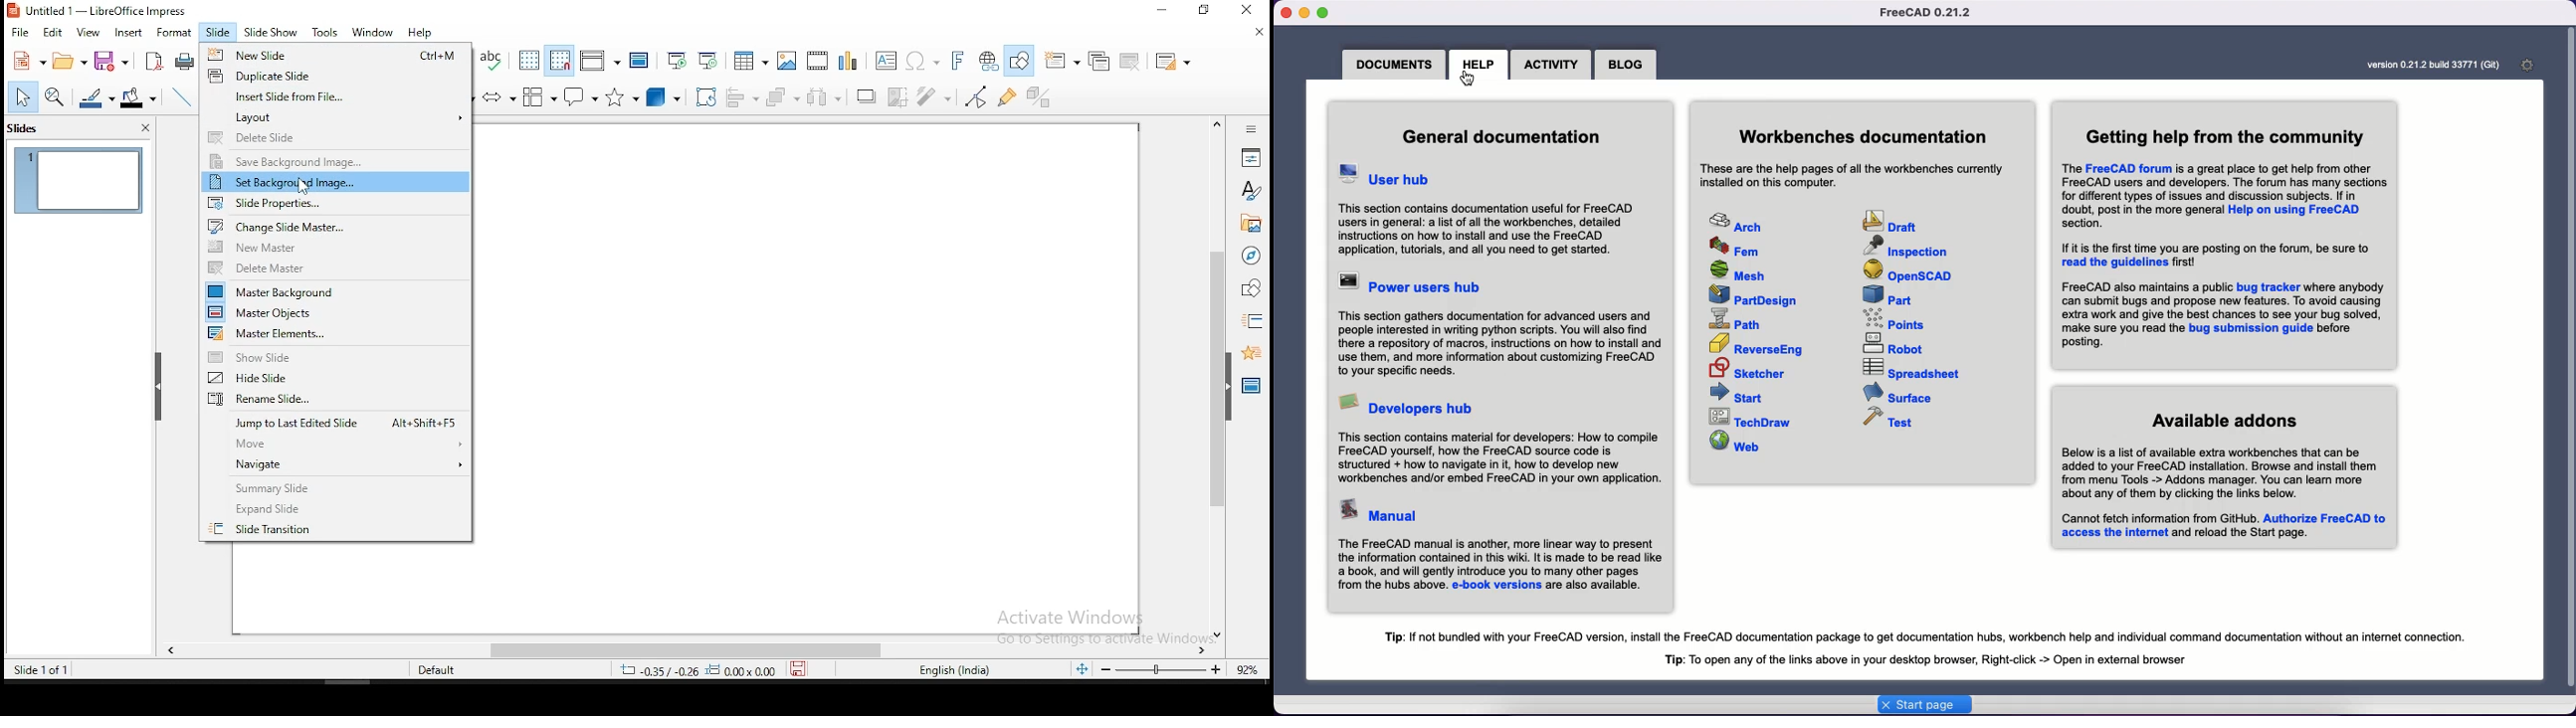  I want to click on gallery, so click(1253, 225).